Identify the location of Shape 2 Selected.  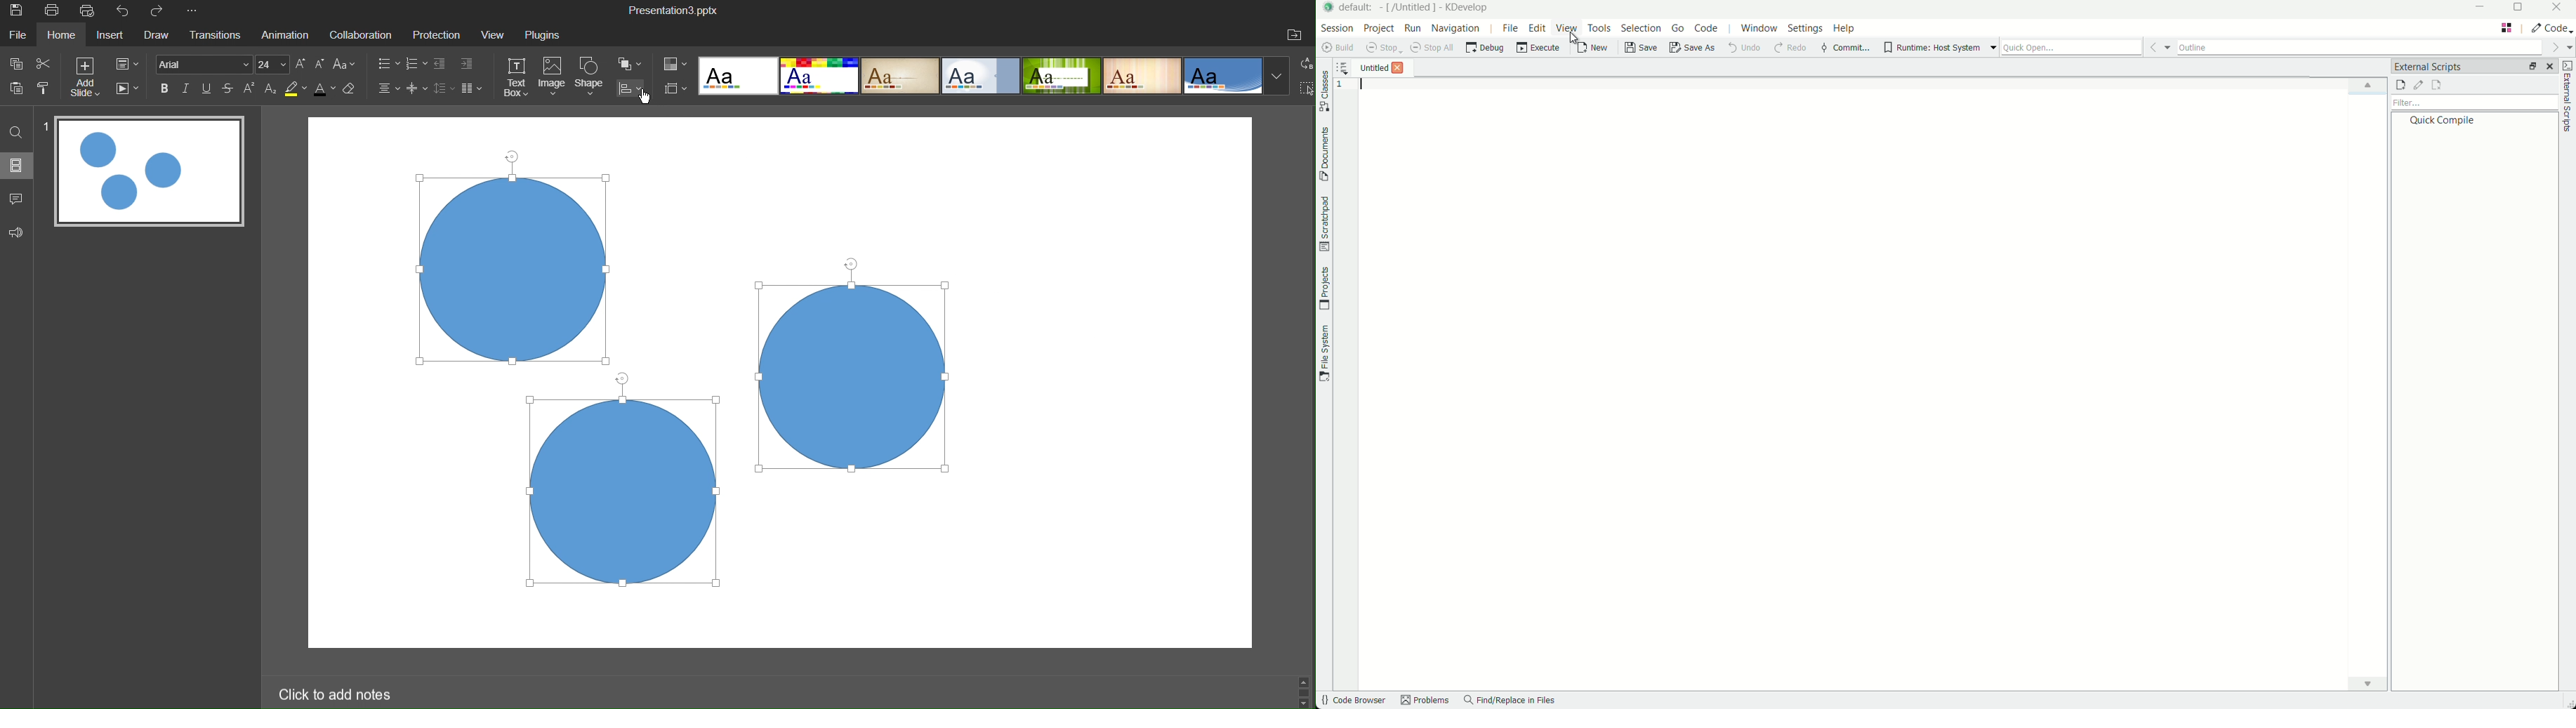
(852, 377).